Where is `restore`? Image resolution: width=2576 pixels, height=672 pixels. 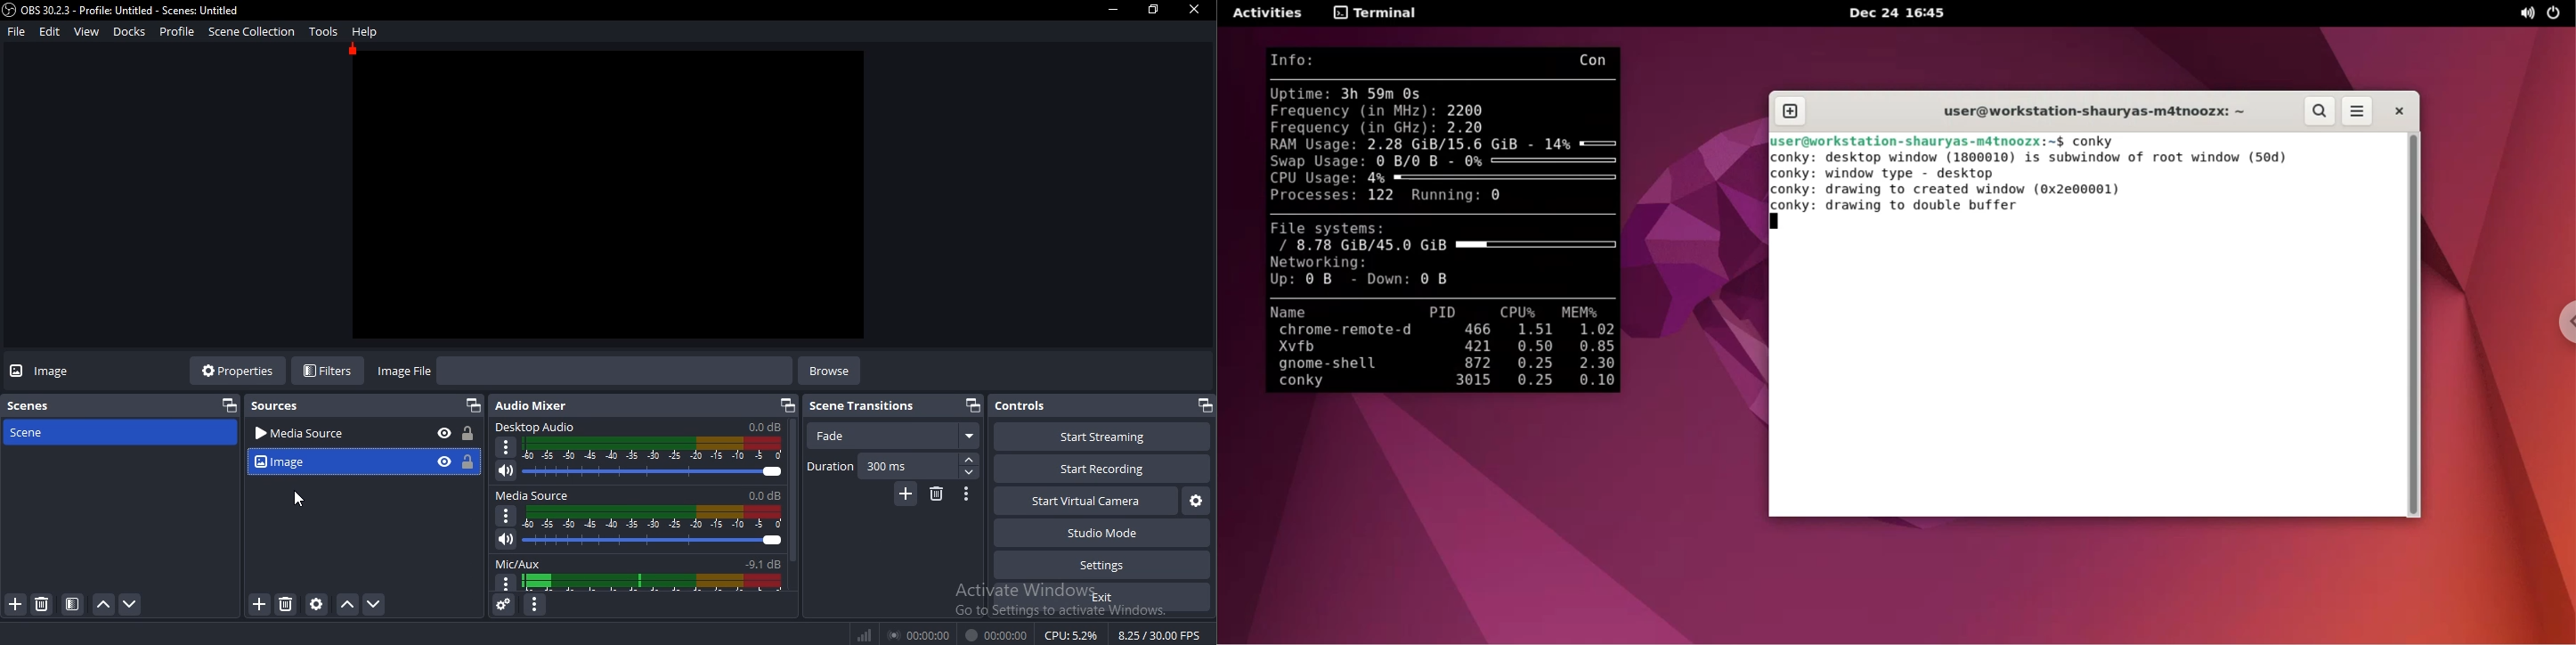 restore is located at coordinates (1207, 404).